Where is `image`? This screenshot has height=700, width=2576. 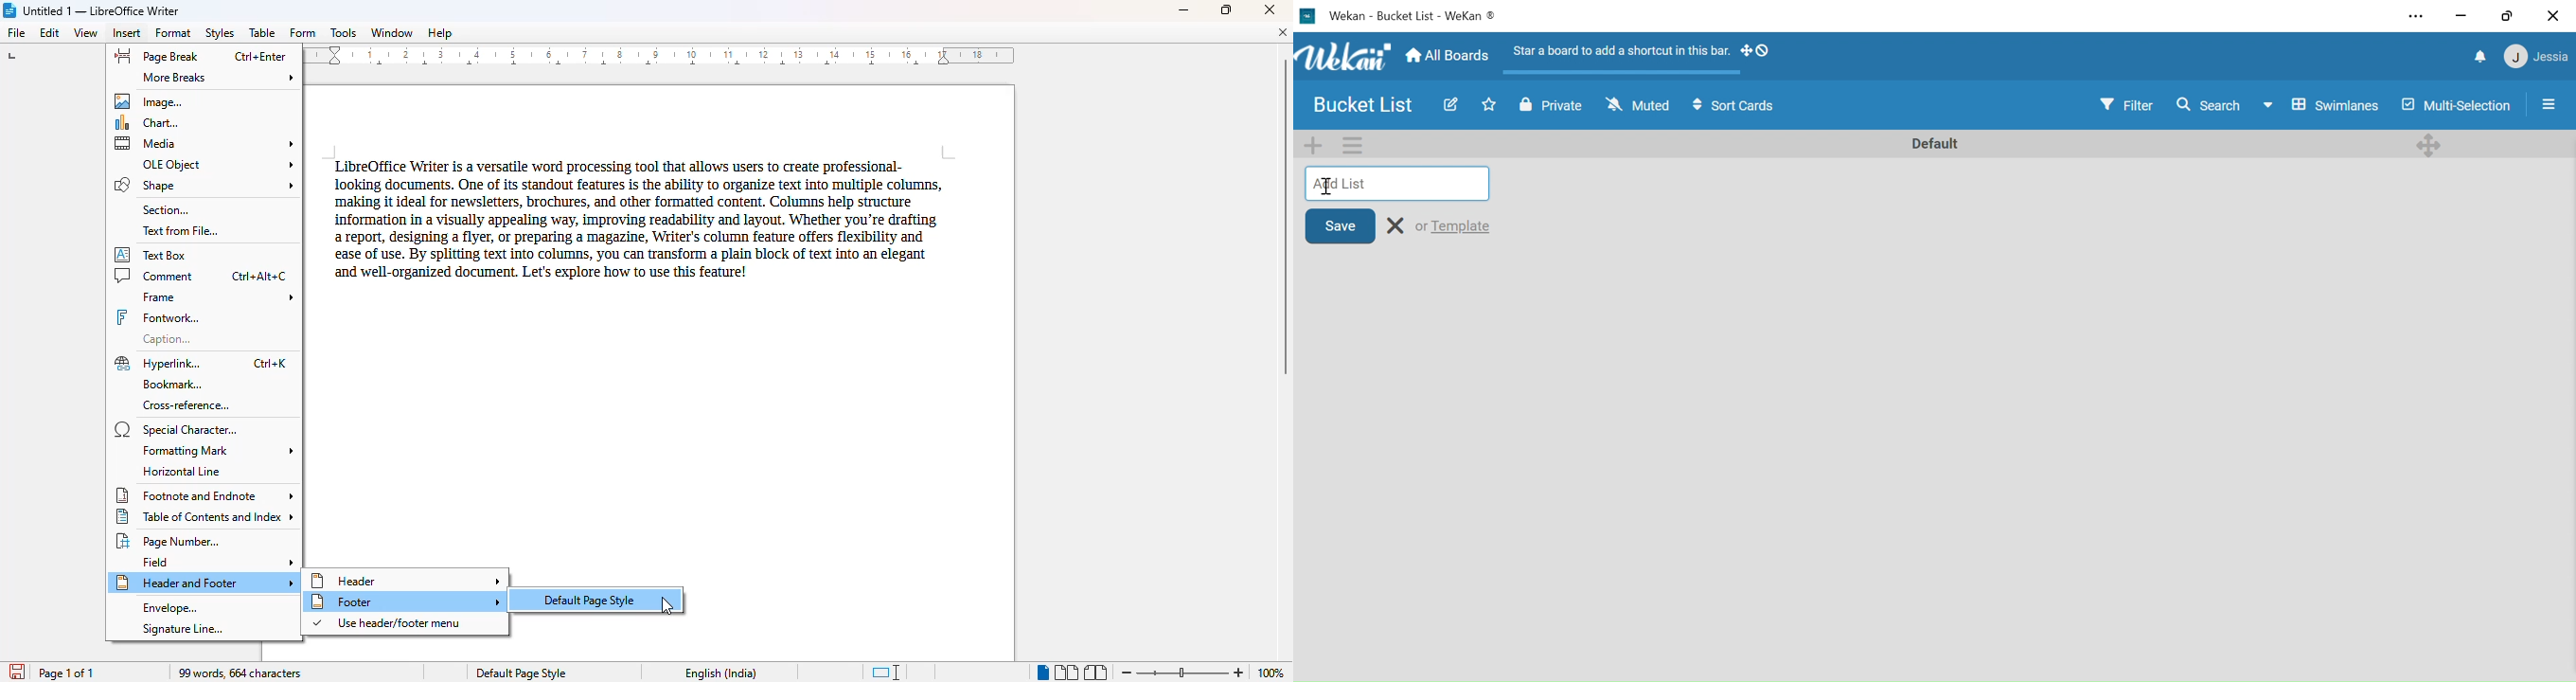 image is located at coordinates (152, 100).